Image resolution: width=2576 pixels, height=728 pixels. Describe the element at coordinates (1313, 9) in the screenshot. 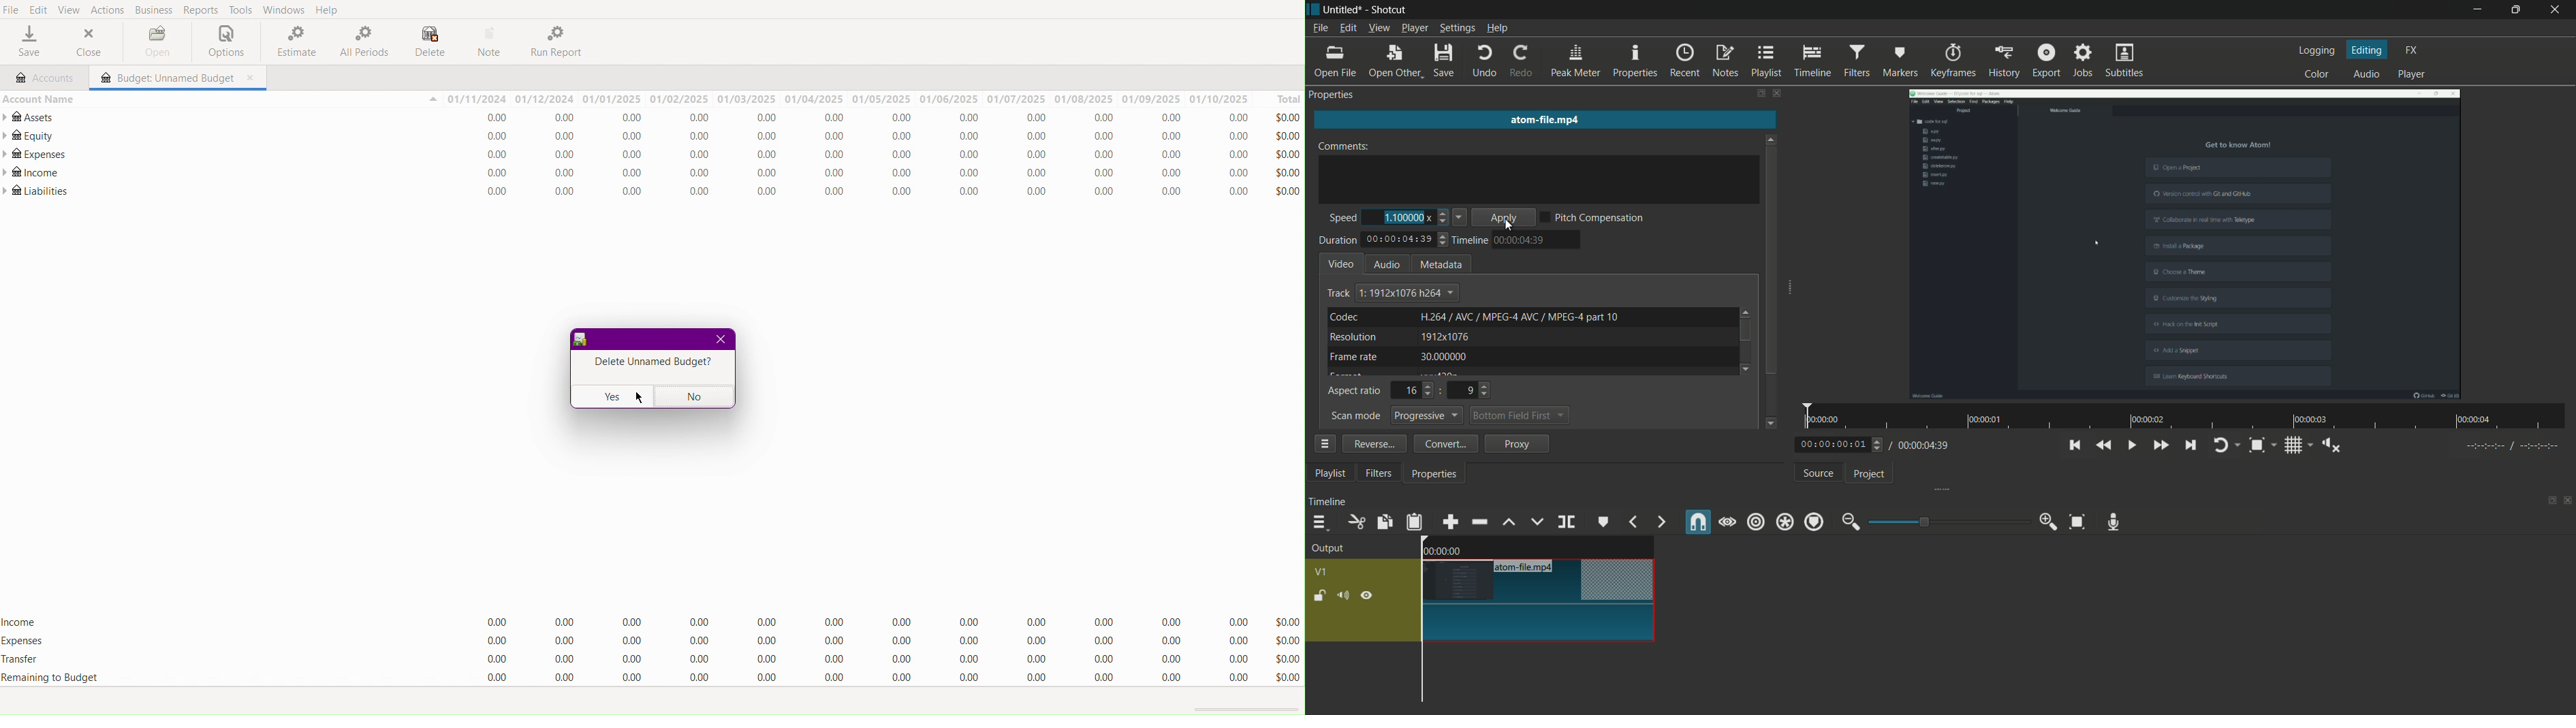

I see `app icon` at that location.